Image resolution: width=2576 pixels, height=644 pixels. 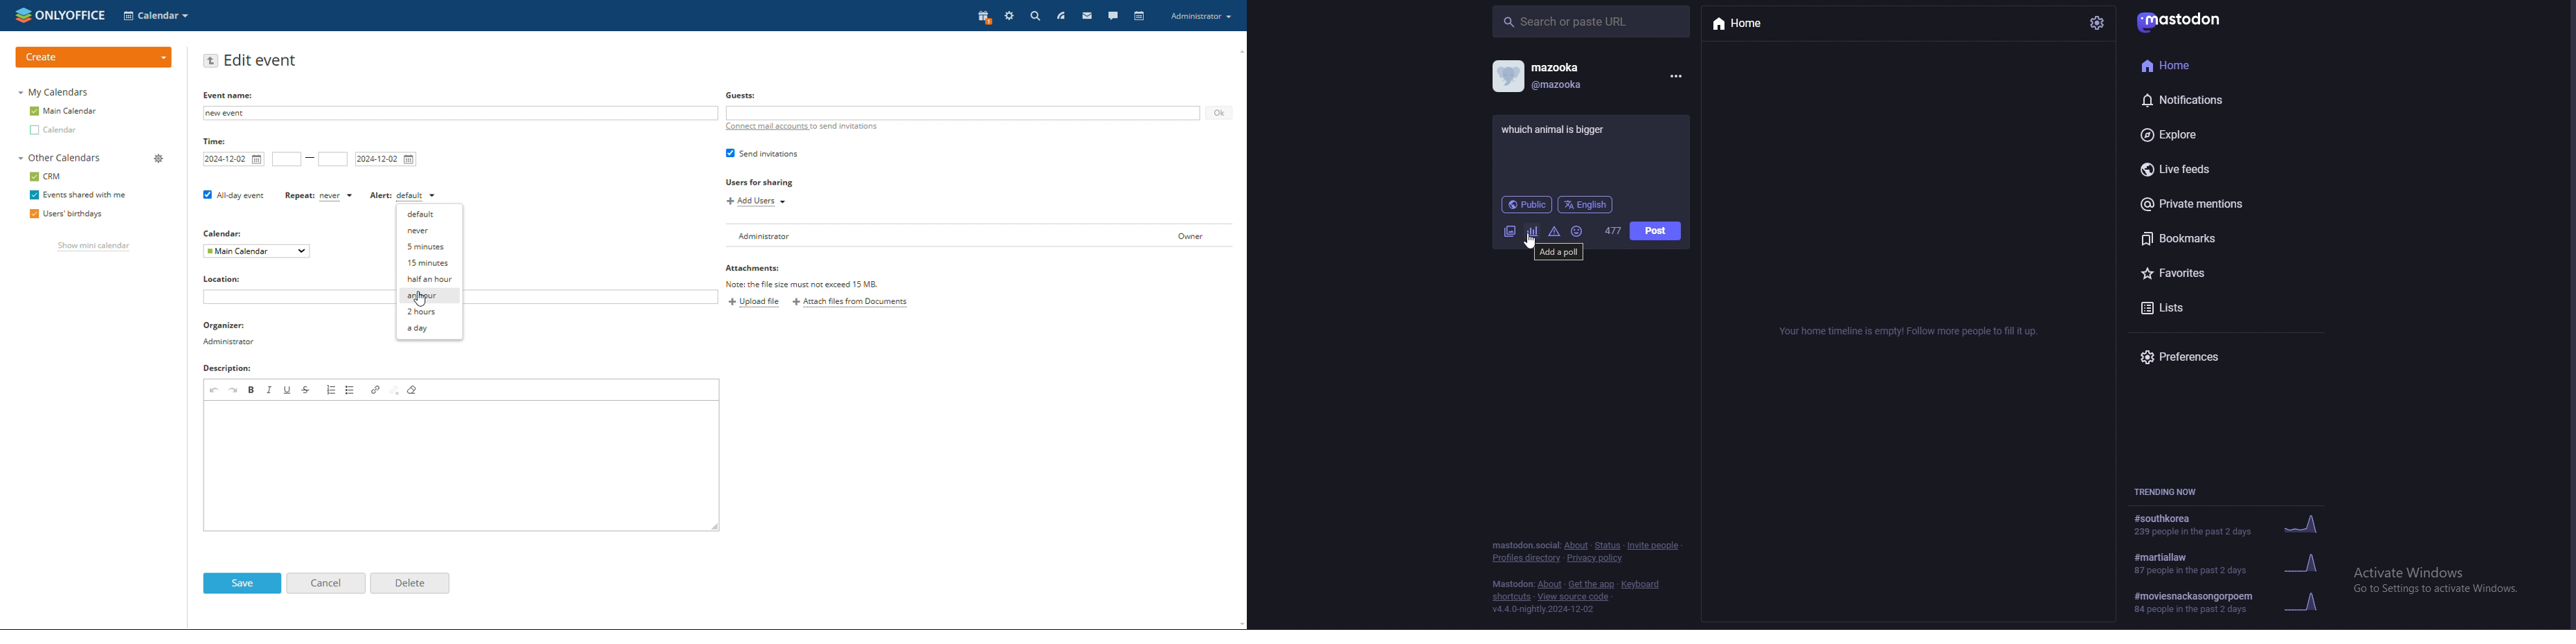 I want to click on never, so click(x=431, y=230).